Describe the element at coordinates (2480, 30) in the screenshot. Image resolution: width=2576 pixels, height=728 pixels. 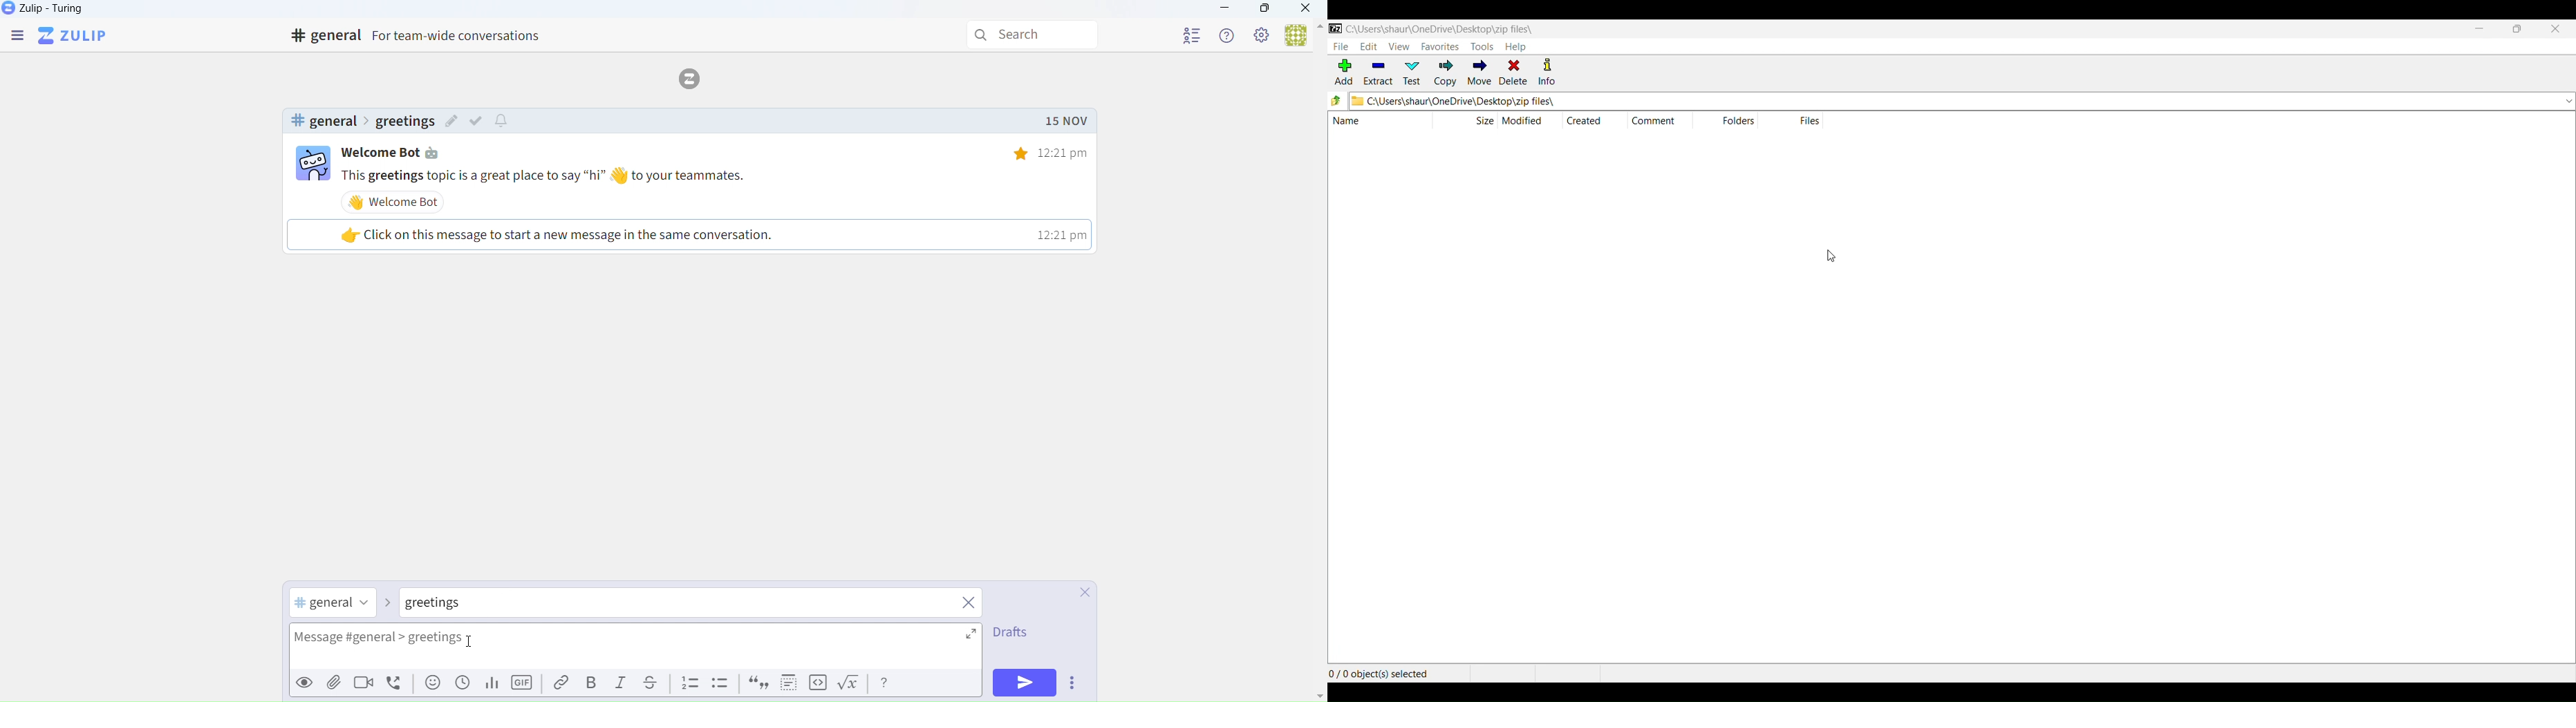
I see `MINIMIZE` at that location.